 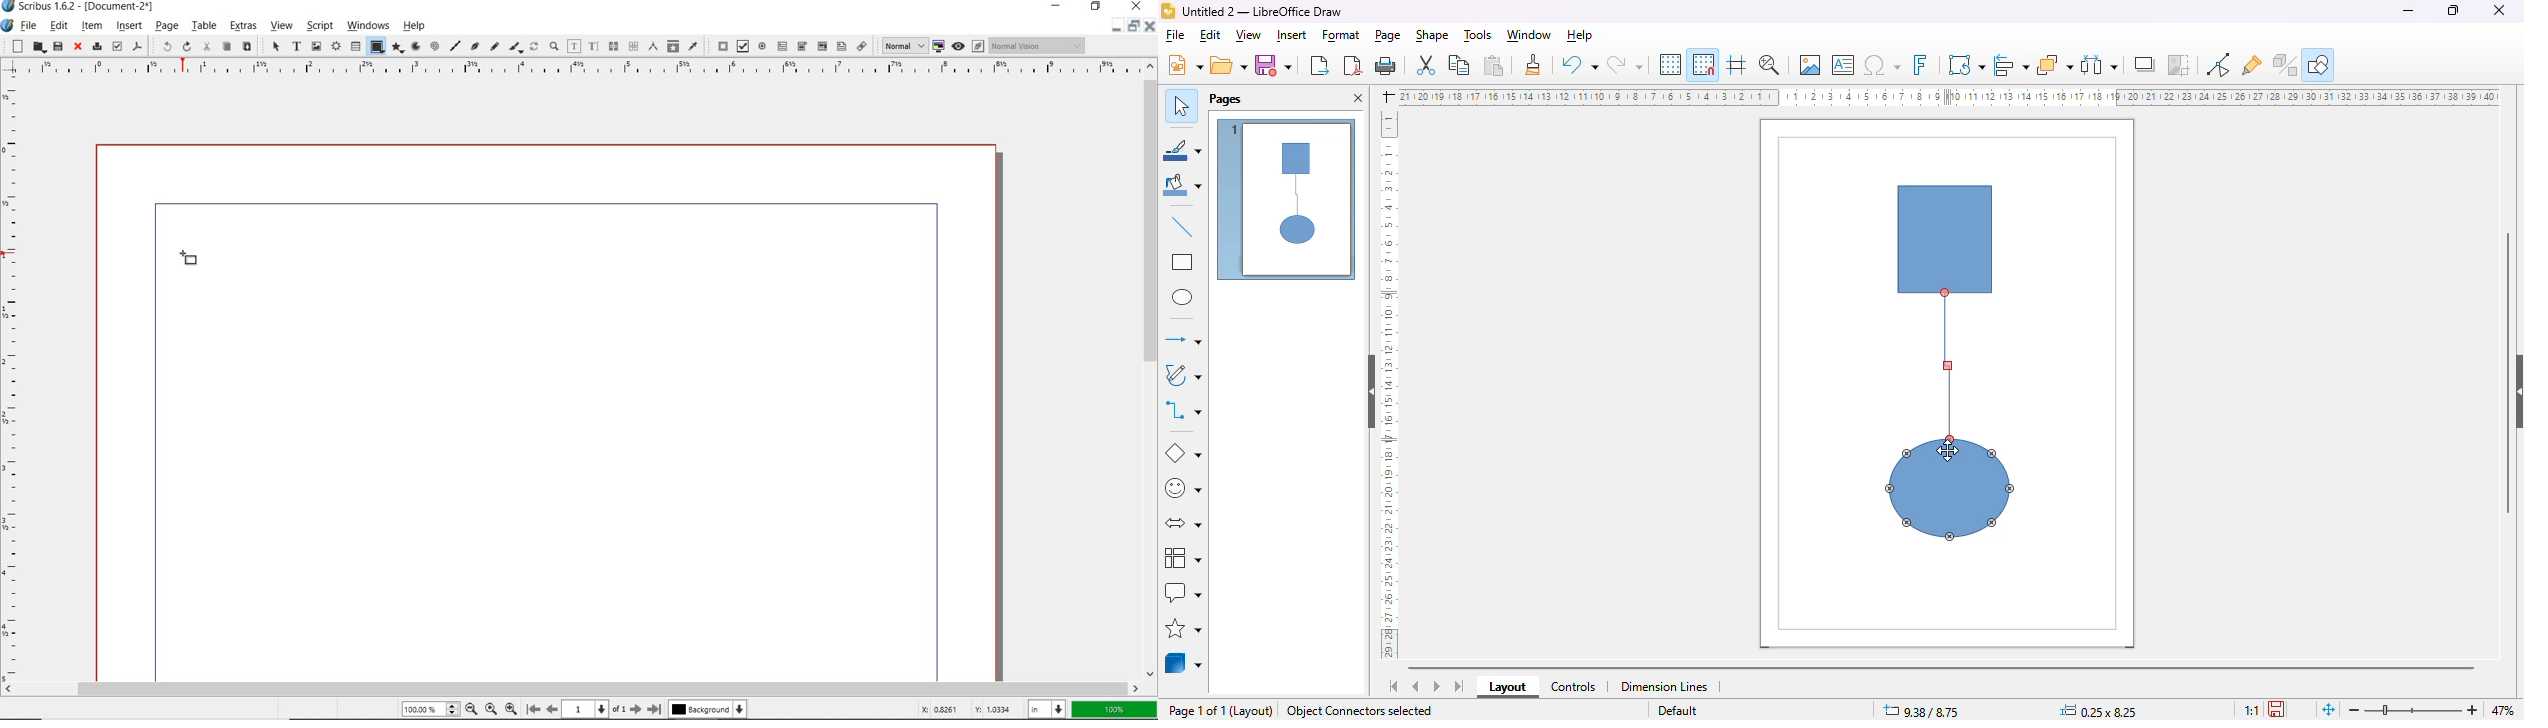 I want to click on scroll to next sheet, so click(x=1437, y=686).